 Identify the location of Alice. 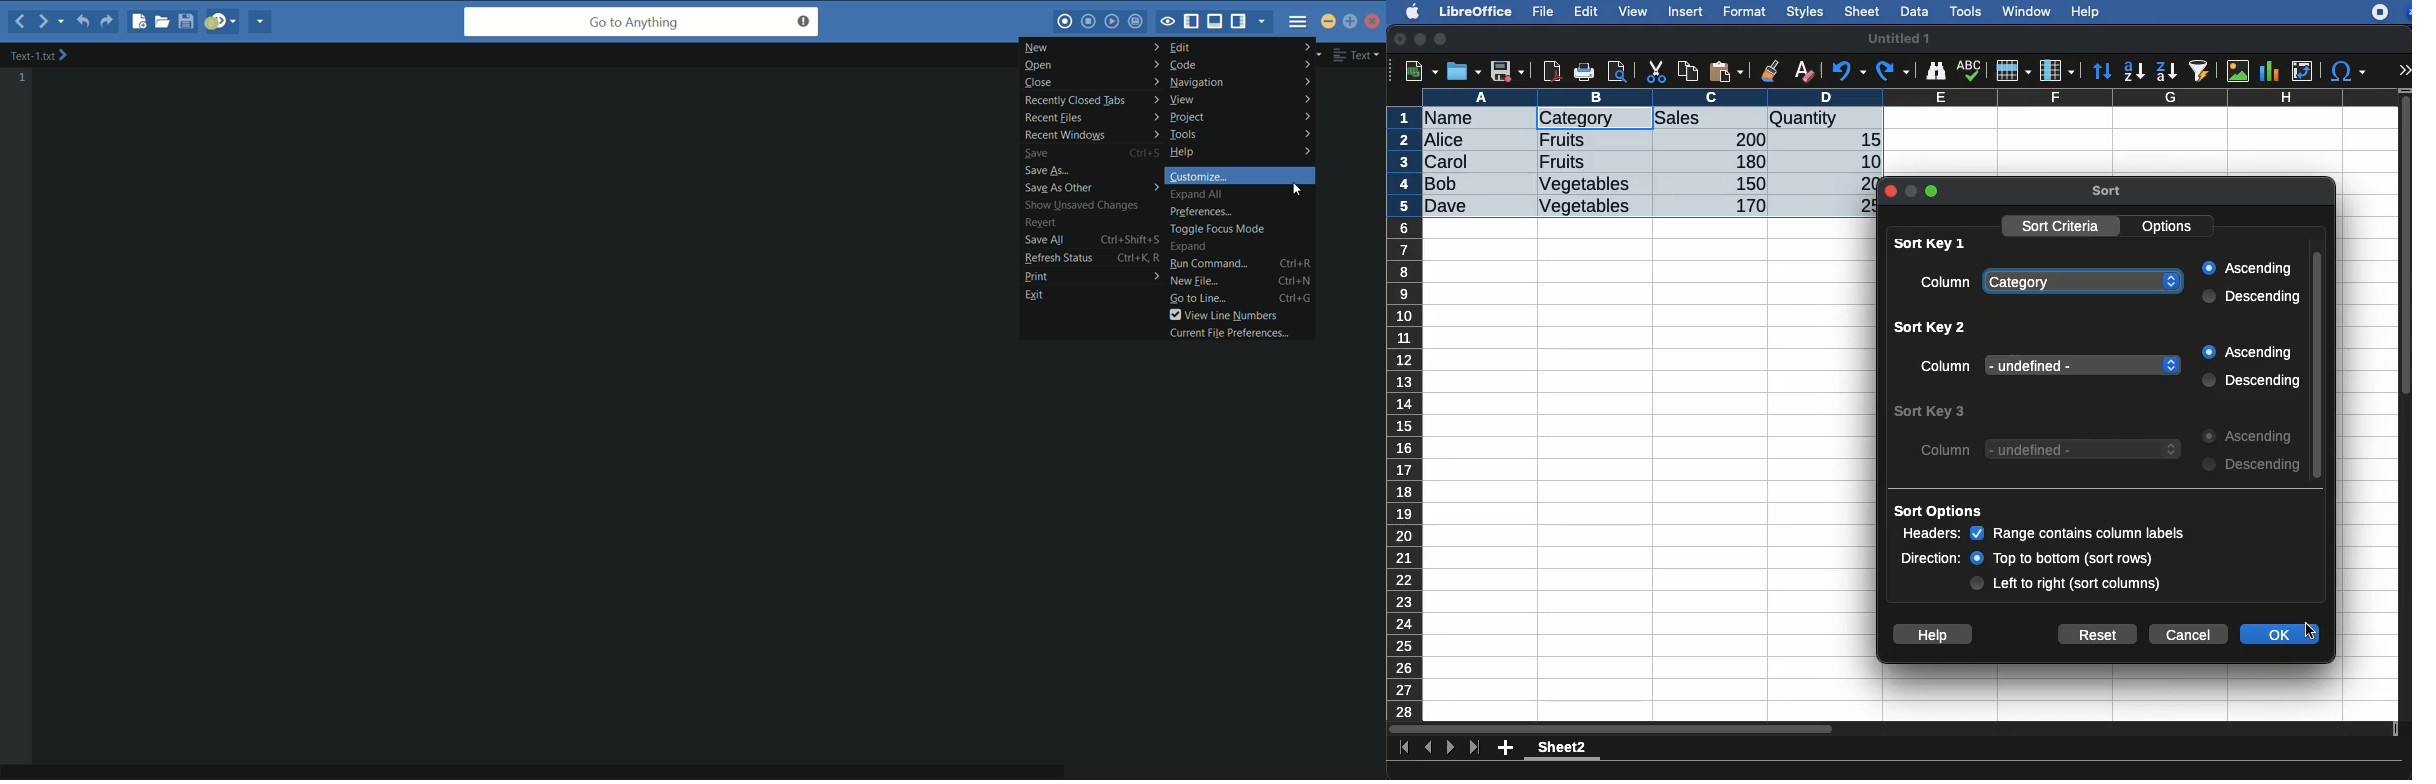
(1446, 141).